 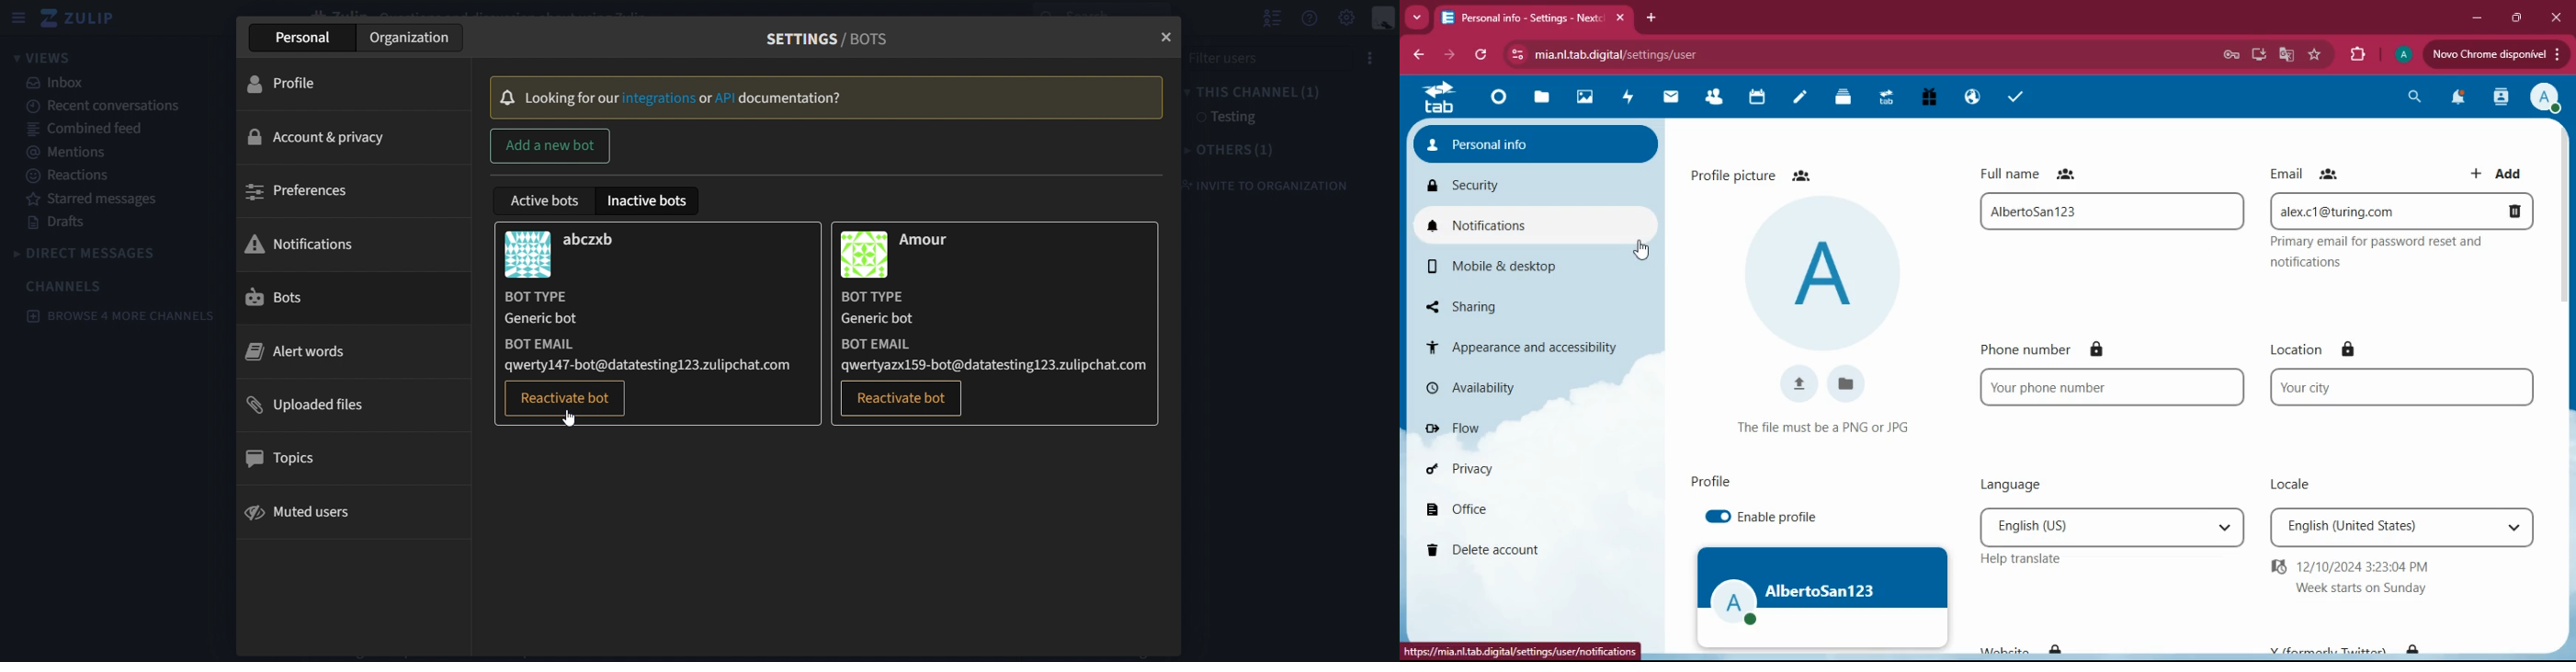 What do you see at coordinates (284, 298) in the screenshot?
I see `bots` at bounding box center [284, 298].